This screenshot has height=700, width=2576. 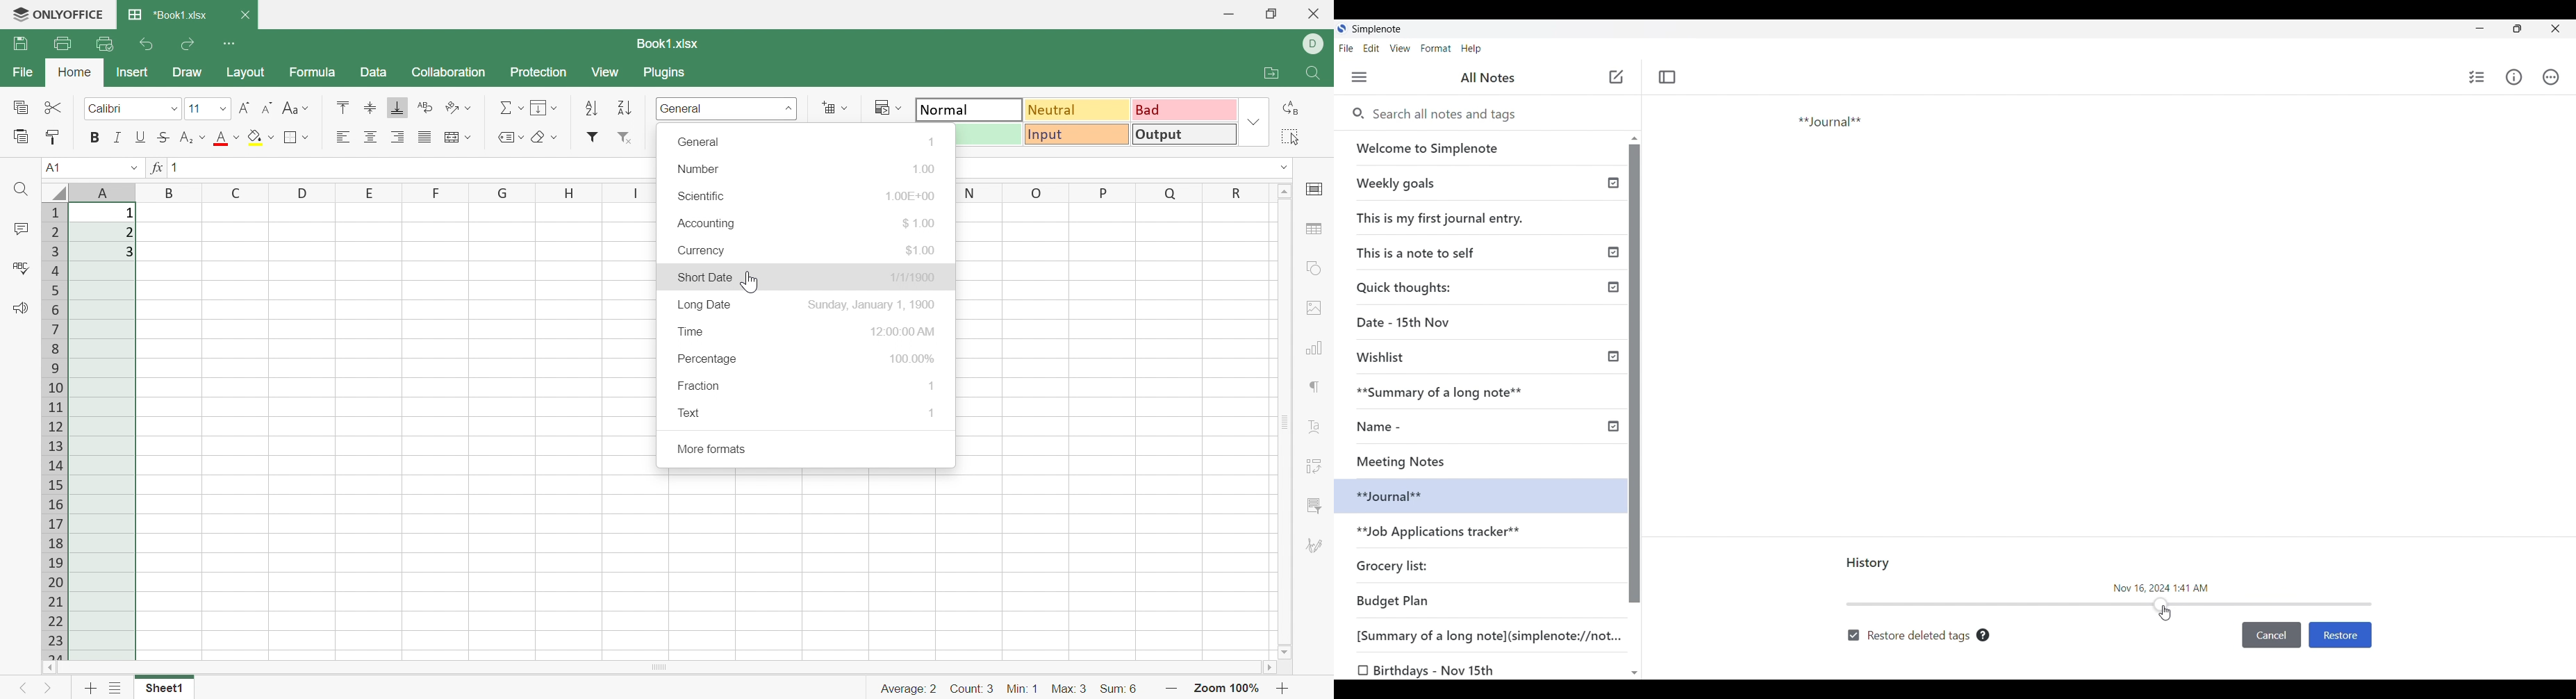 What do you see at coordinates (1635, 374) in the screenshot?
I see `Vertical slide bar for left panel` at bounding box center [1635, 374].